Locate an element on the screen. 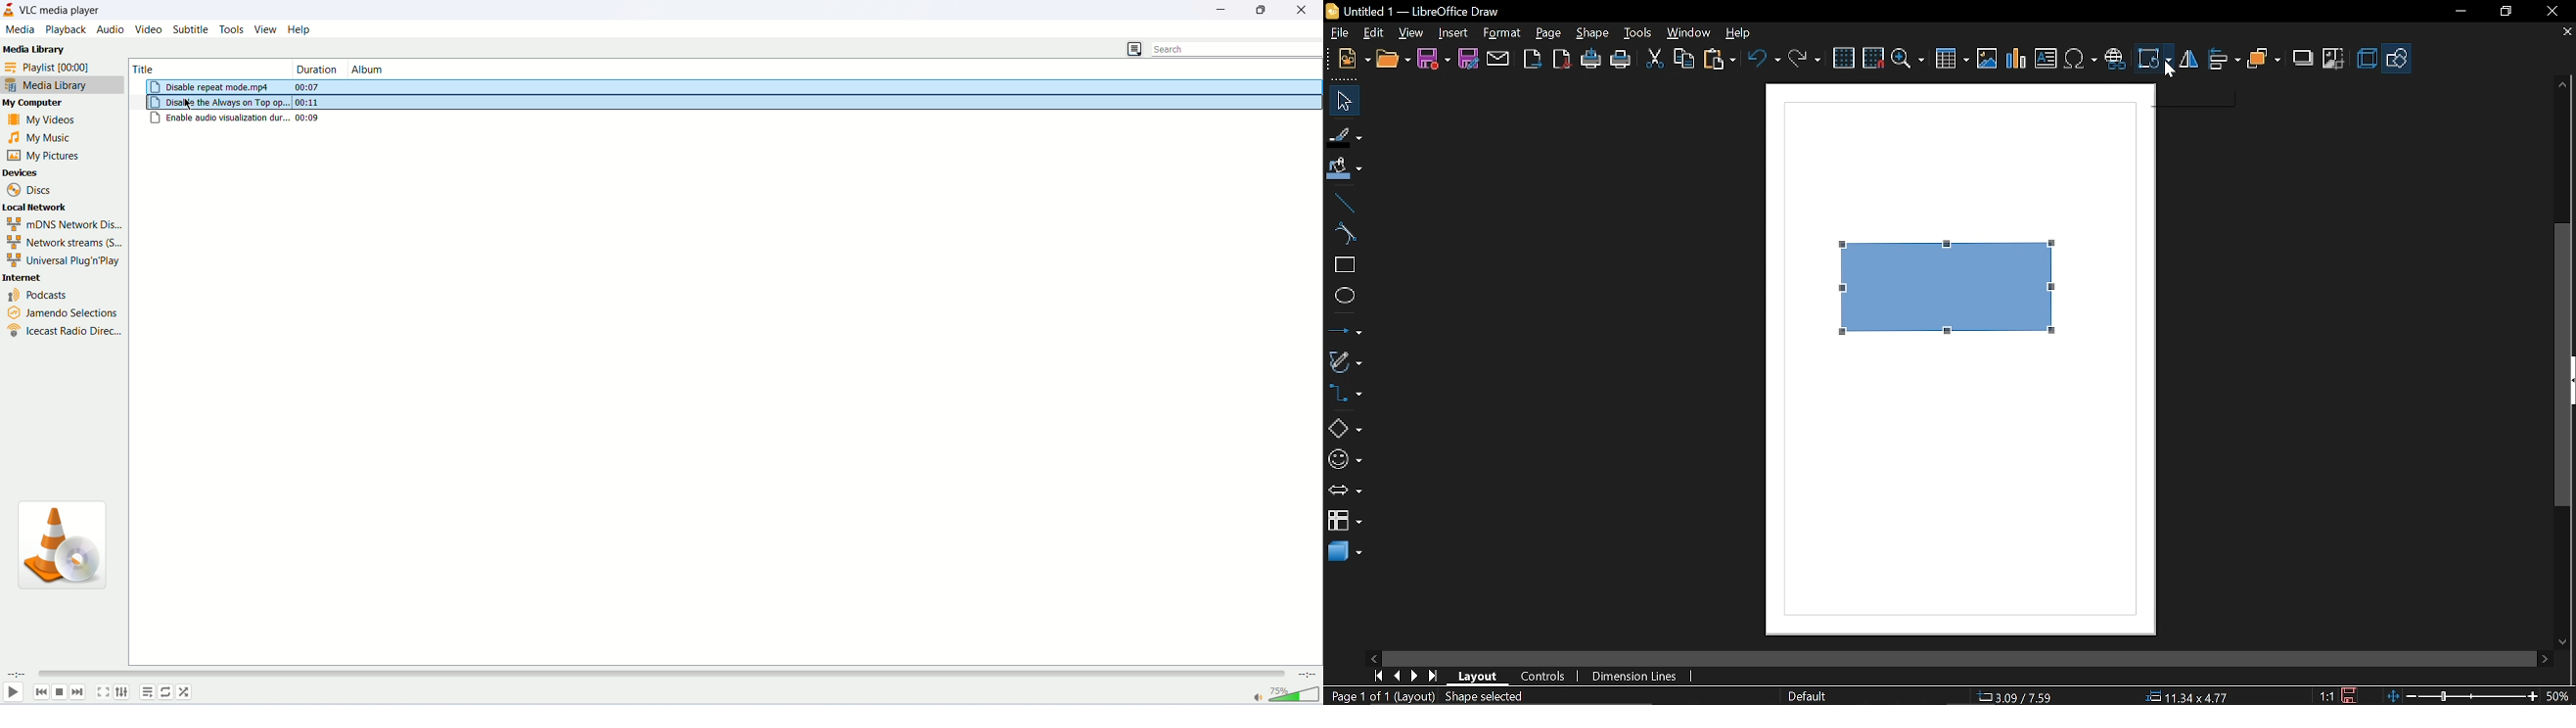  save is located at coordinates (2352, 694).